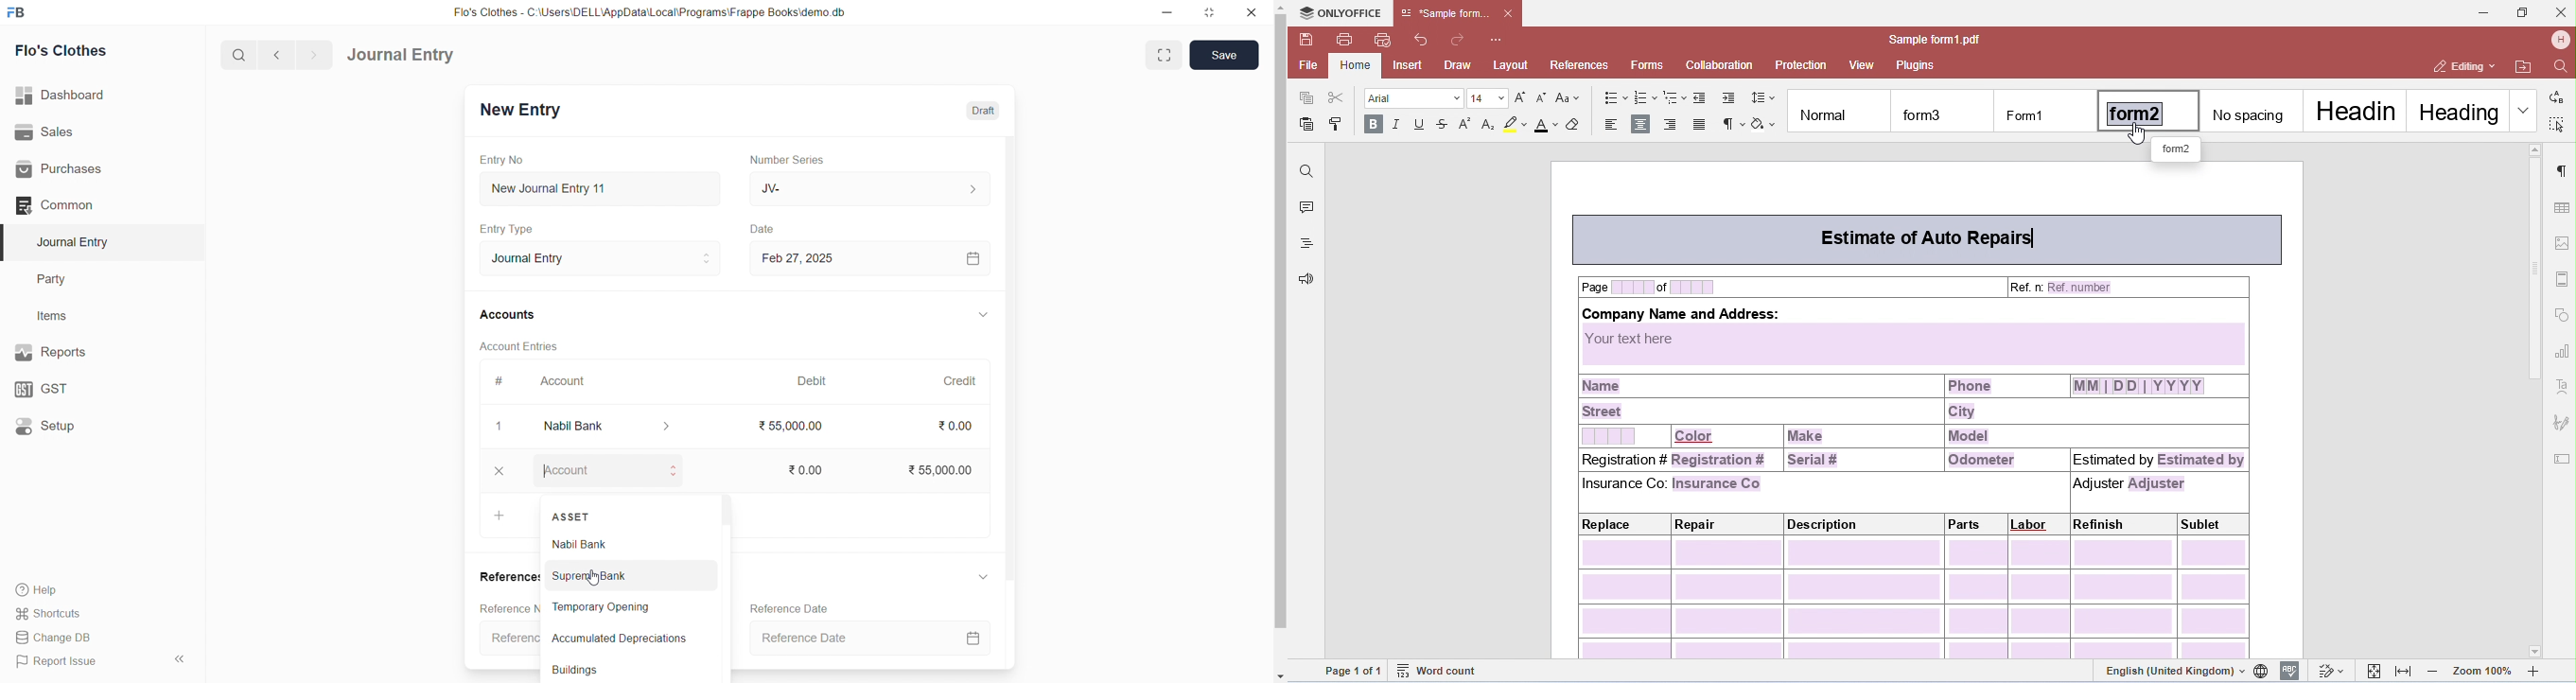  I want to click on Journal Entry, so click(76, 242).